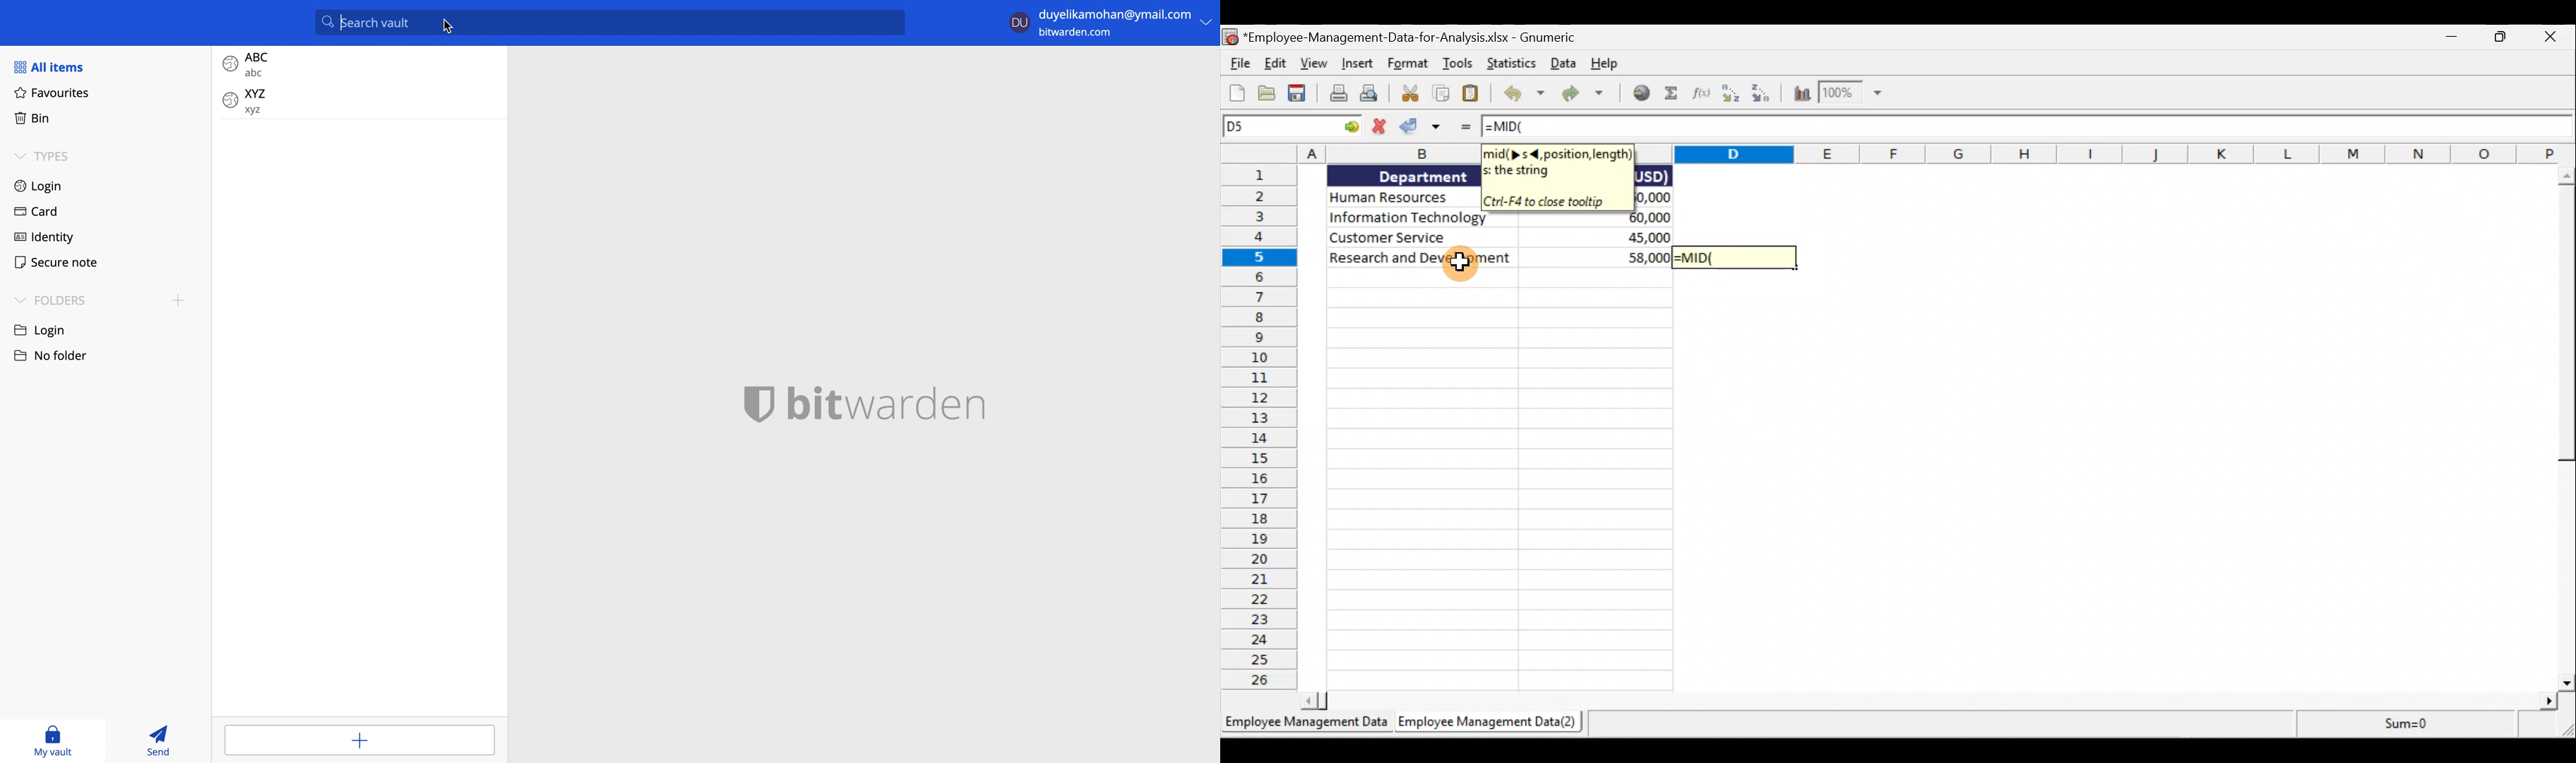  Describe the element at coordinates (1522, 93) in the screenshot. I see `Undo the last action` at that location.